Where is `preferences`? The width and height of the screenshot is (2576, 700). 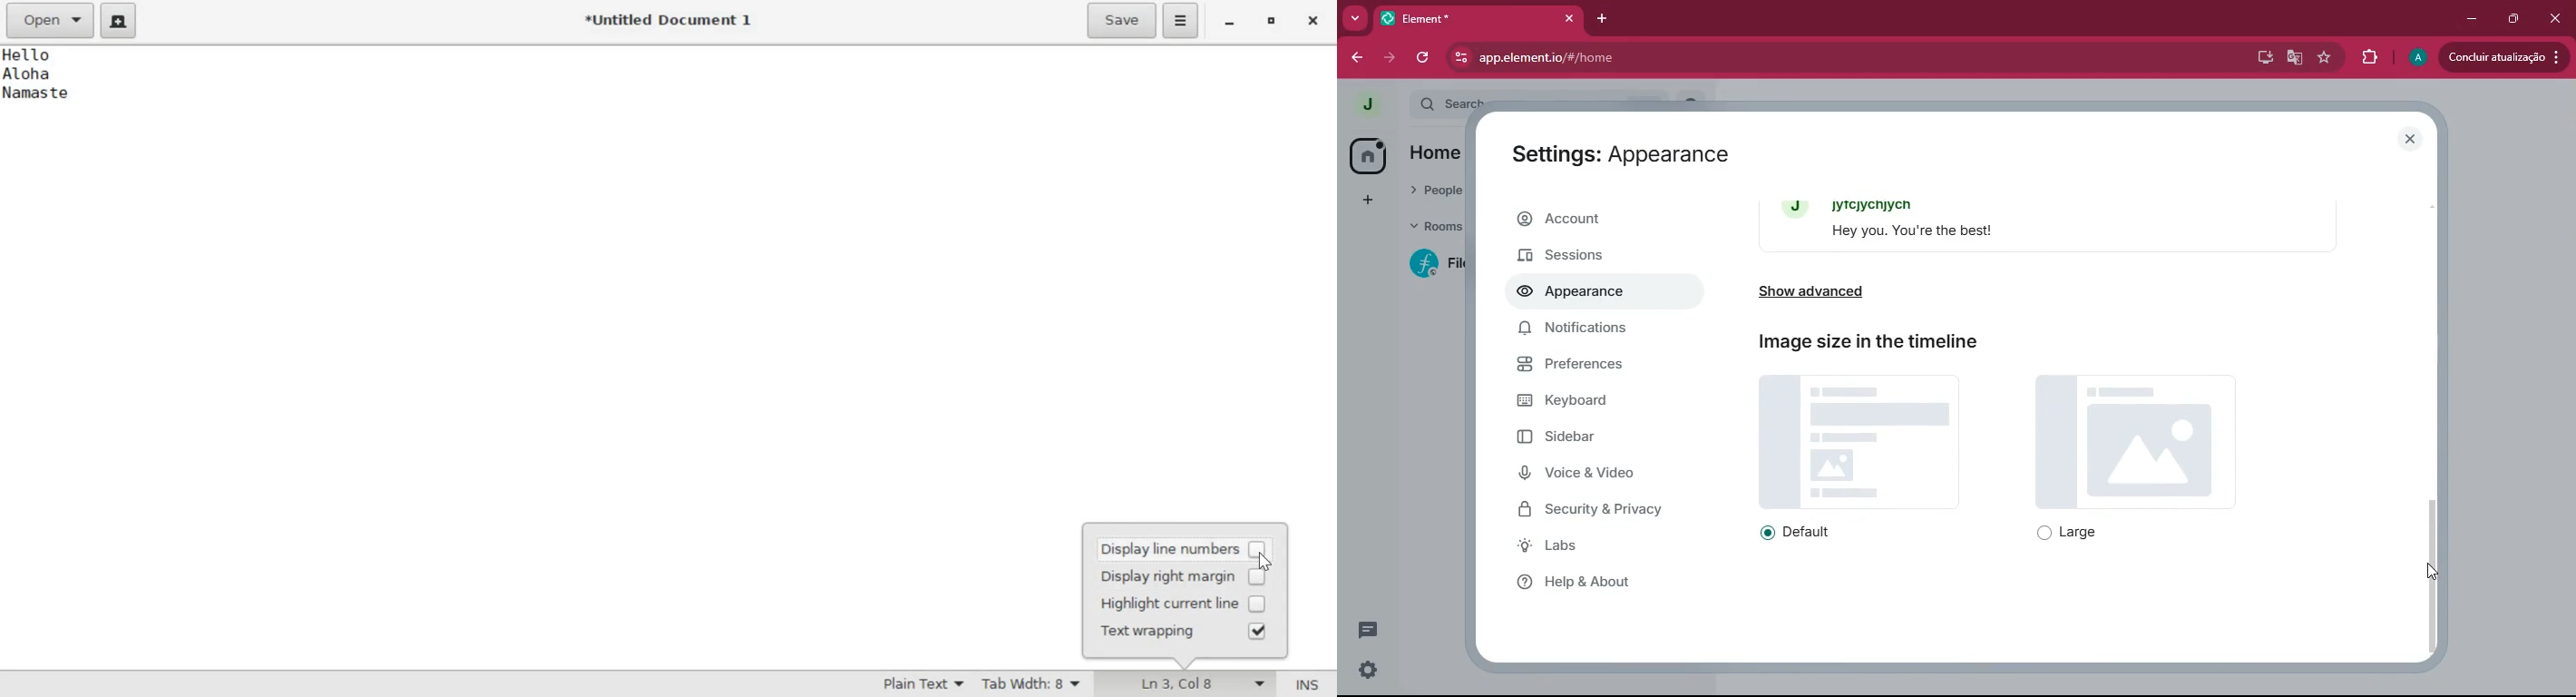
preferences is located at coordinates (1590, 370).